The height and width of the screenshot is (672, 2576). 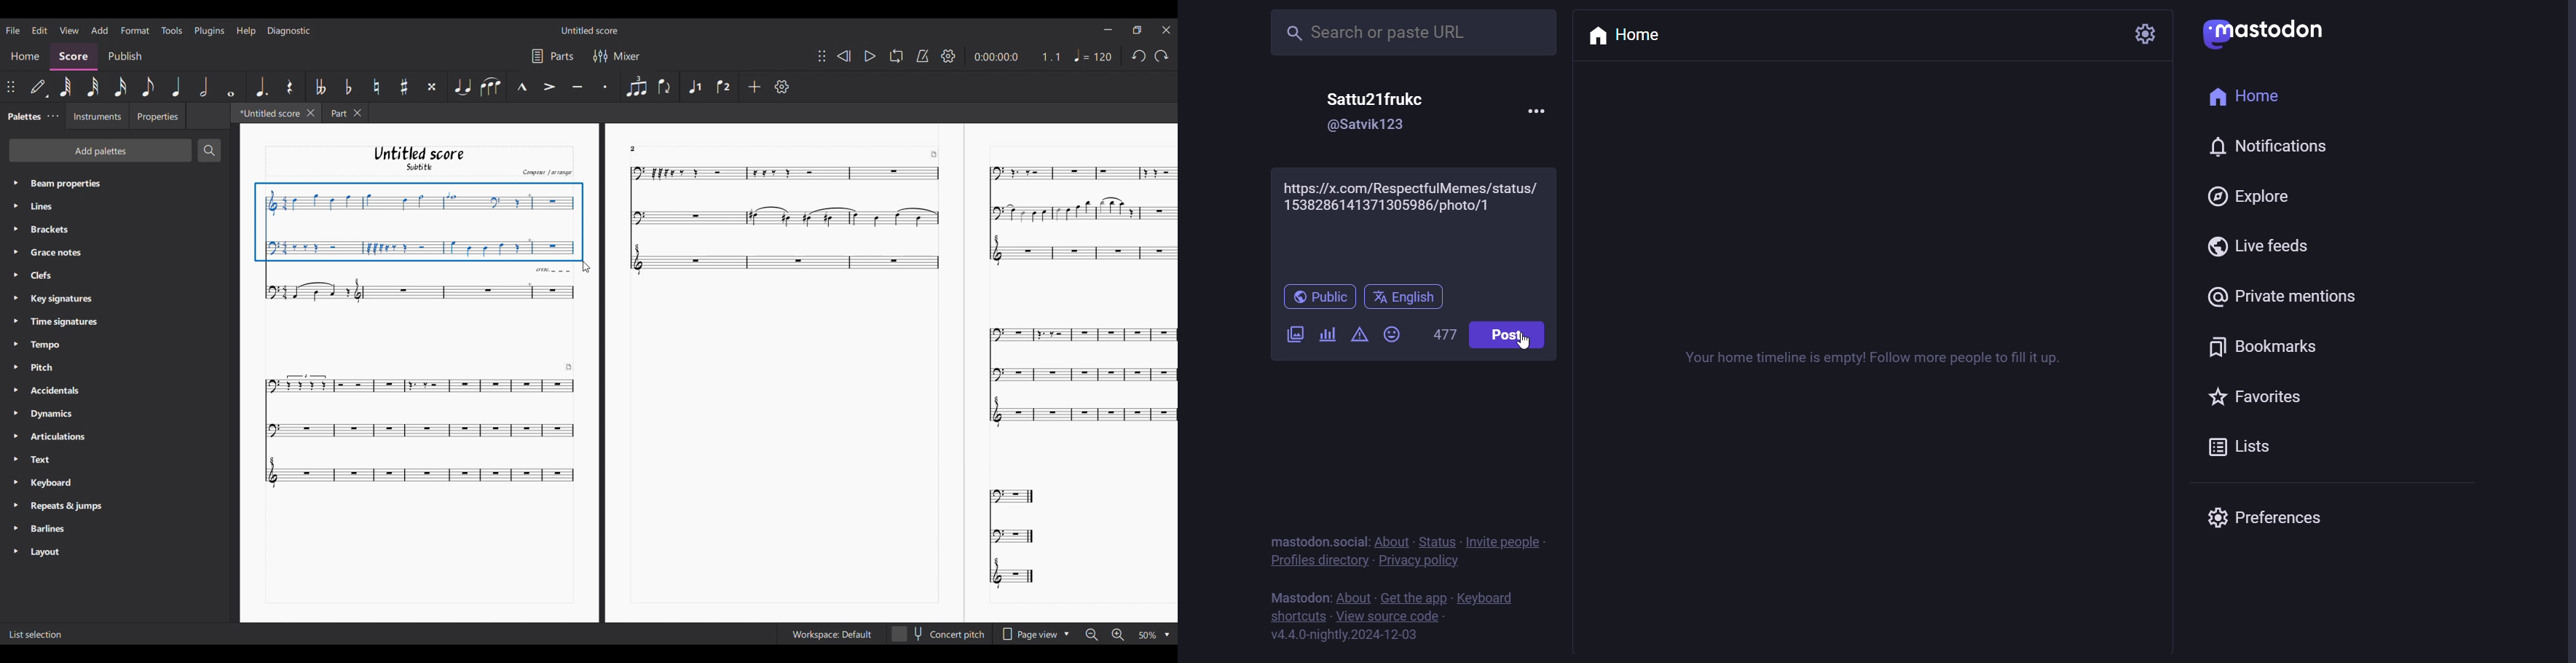 I want to click on Add, so click(x=754, y=86).